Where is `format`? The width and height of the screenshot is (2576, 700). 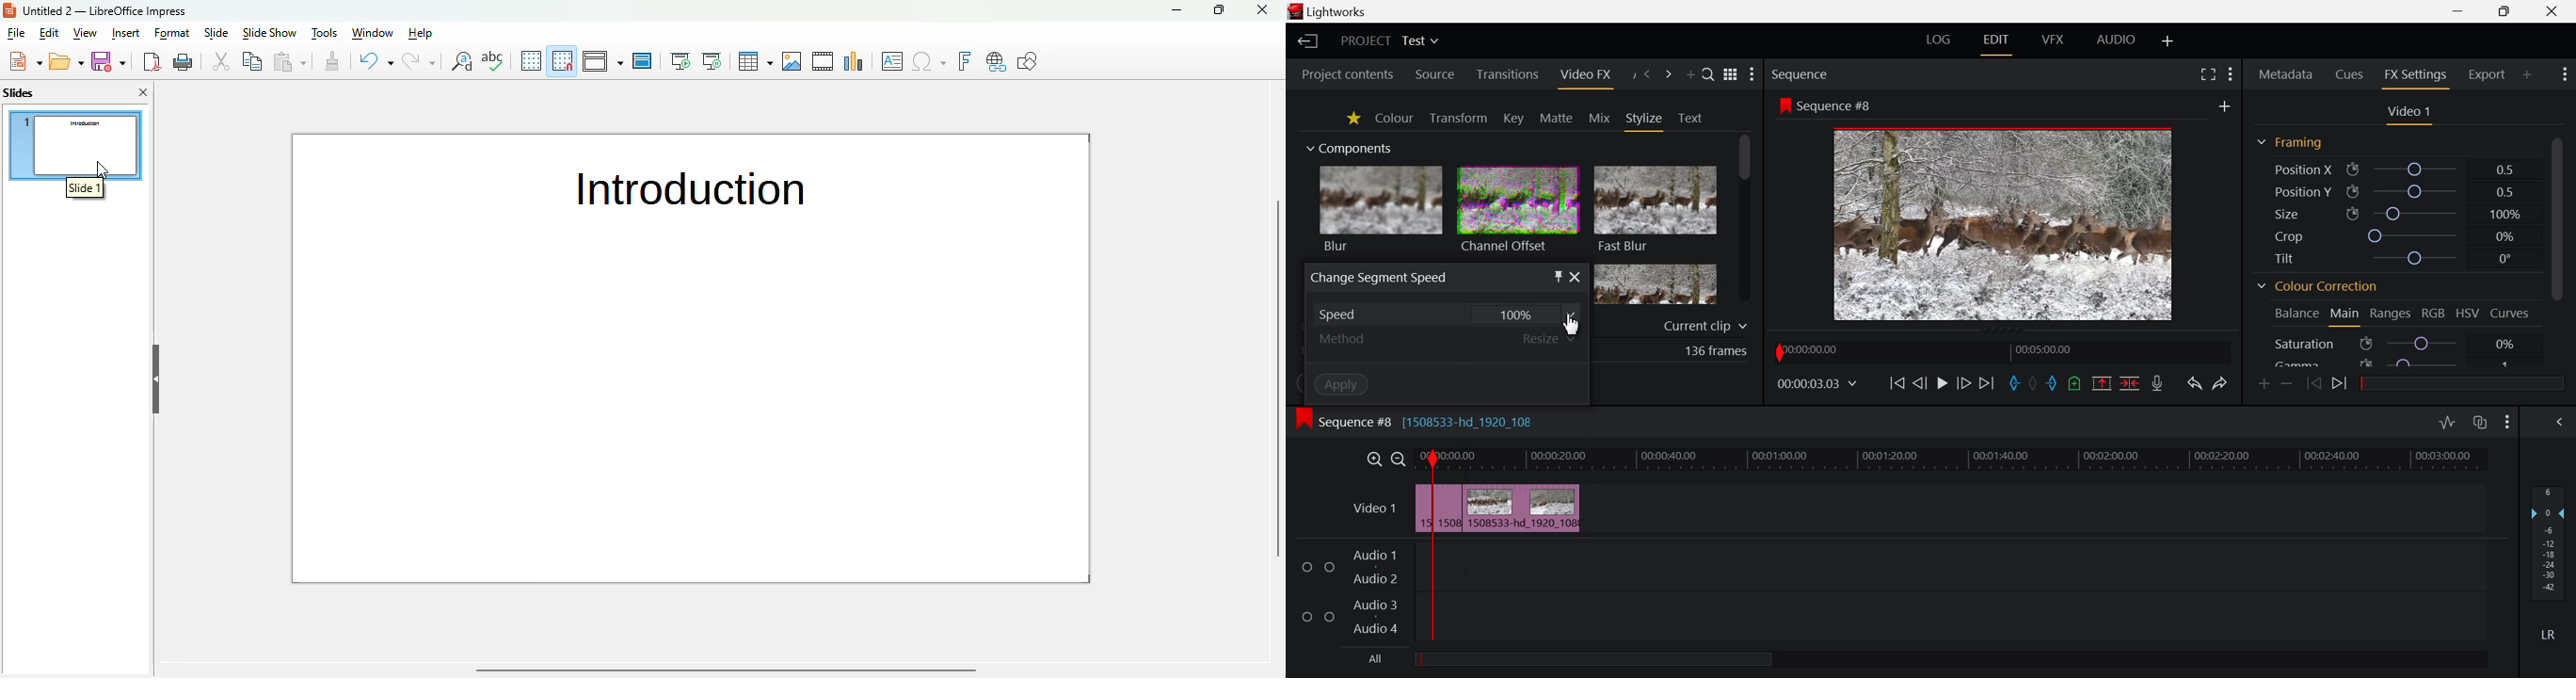 format is located at coordinates (173, 33).